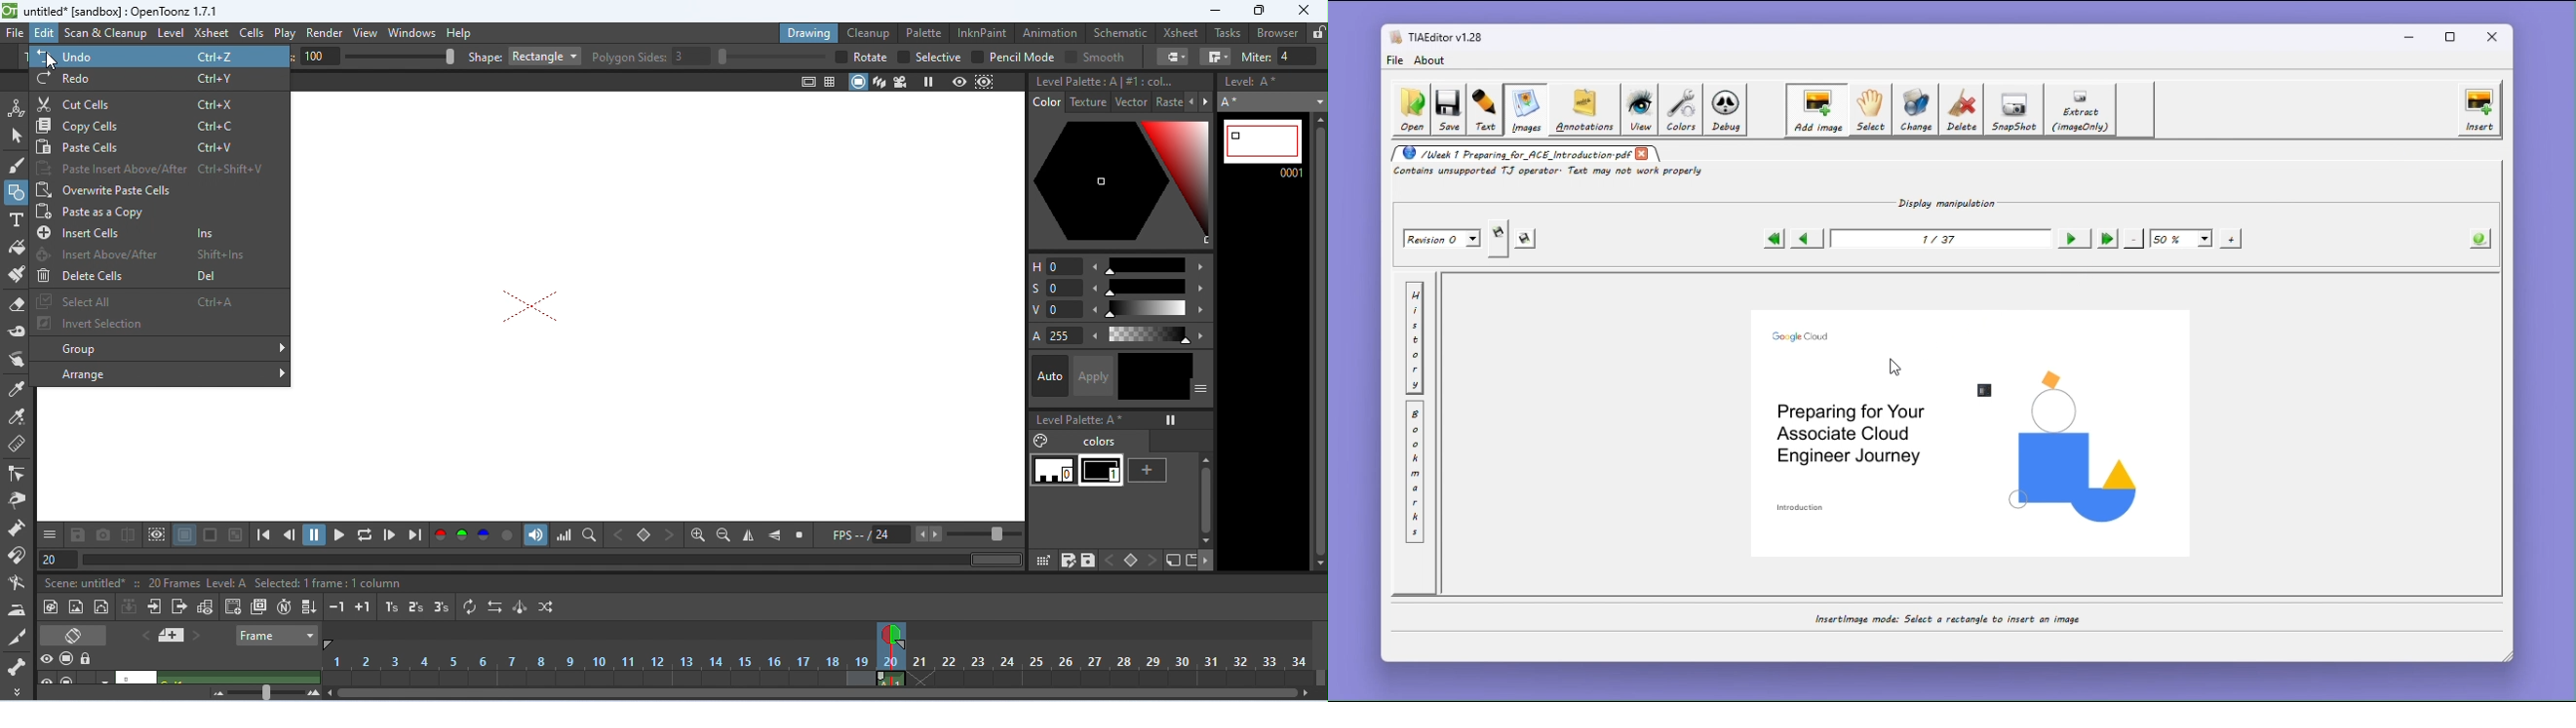 This screenshot has width=2576, height=728. What do you see at coordinates (1092, 57) in the screenshot?
I see `smooth` at bounding box center [1092, 57].